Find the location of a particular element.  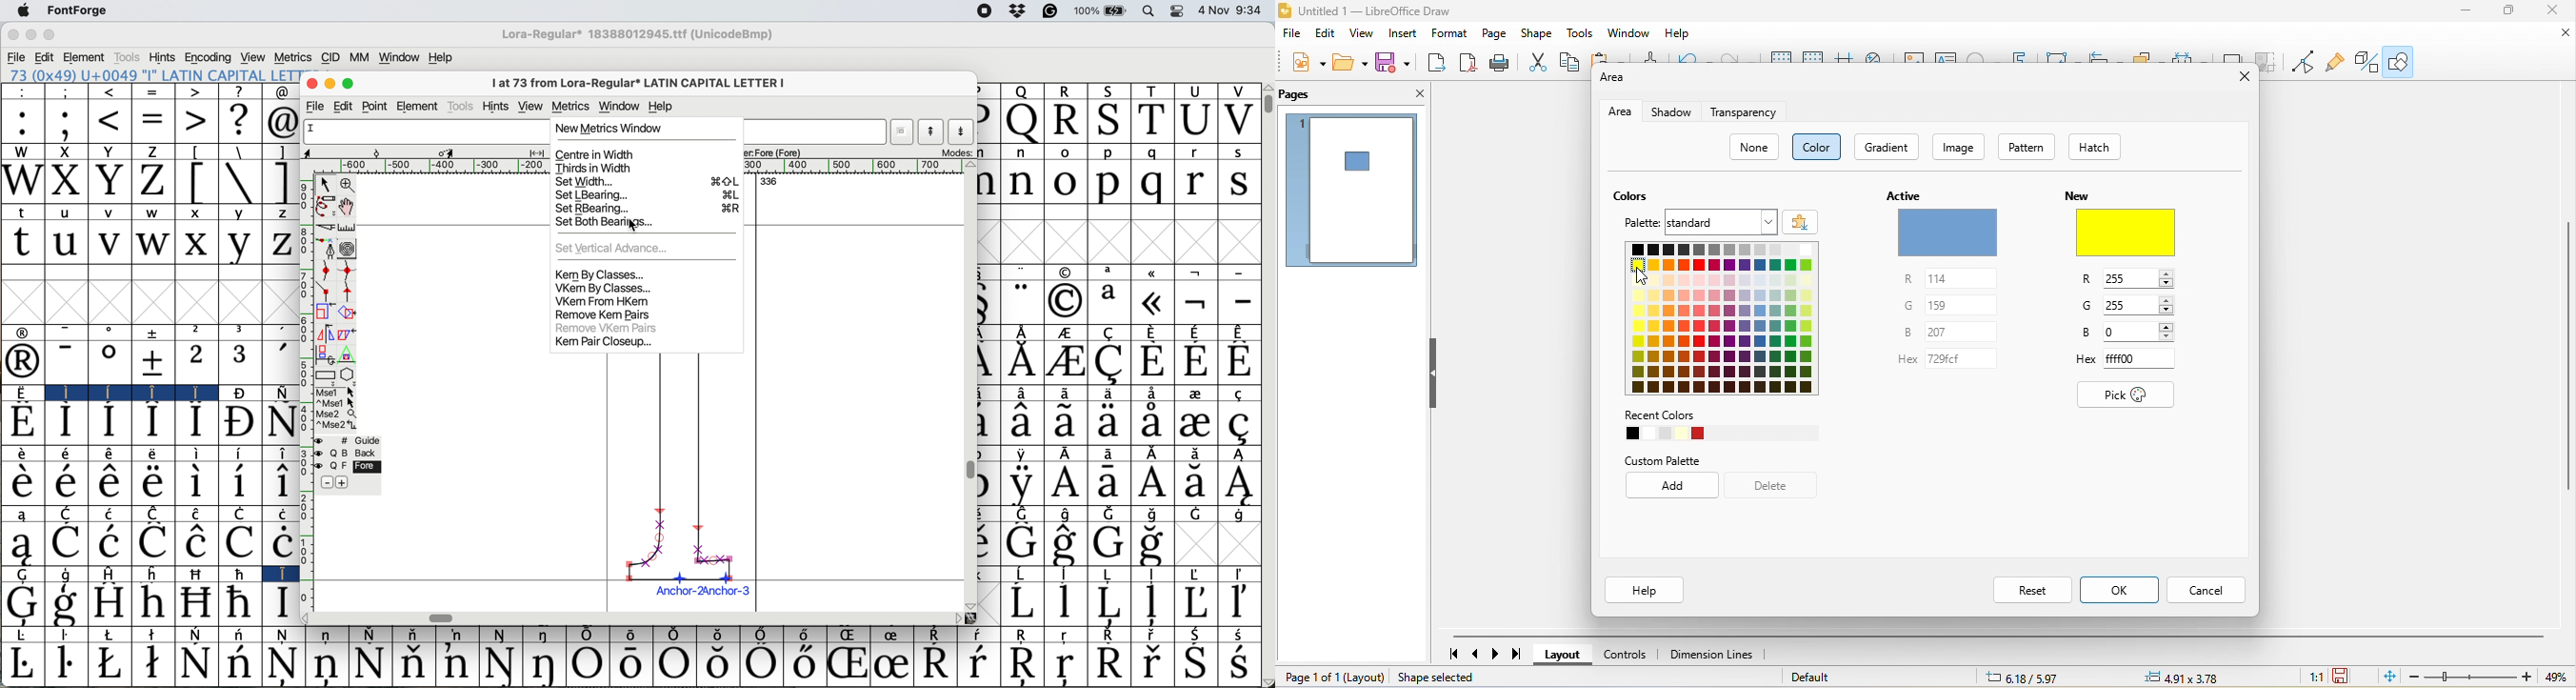

Mse 2 is located at coordinates (338, 414).